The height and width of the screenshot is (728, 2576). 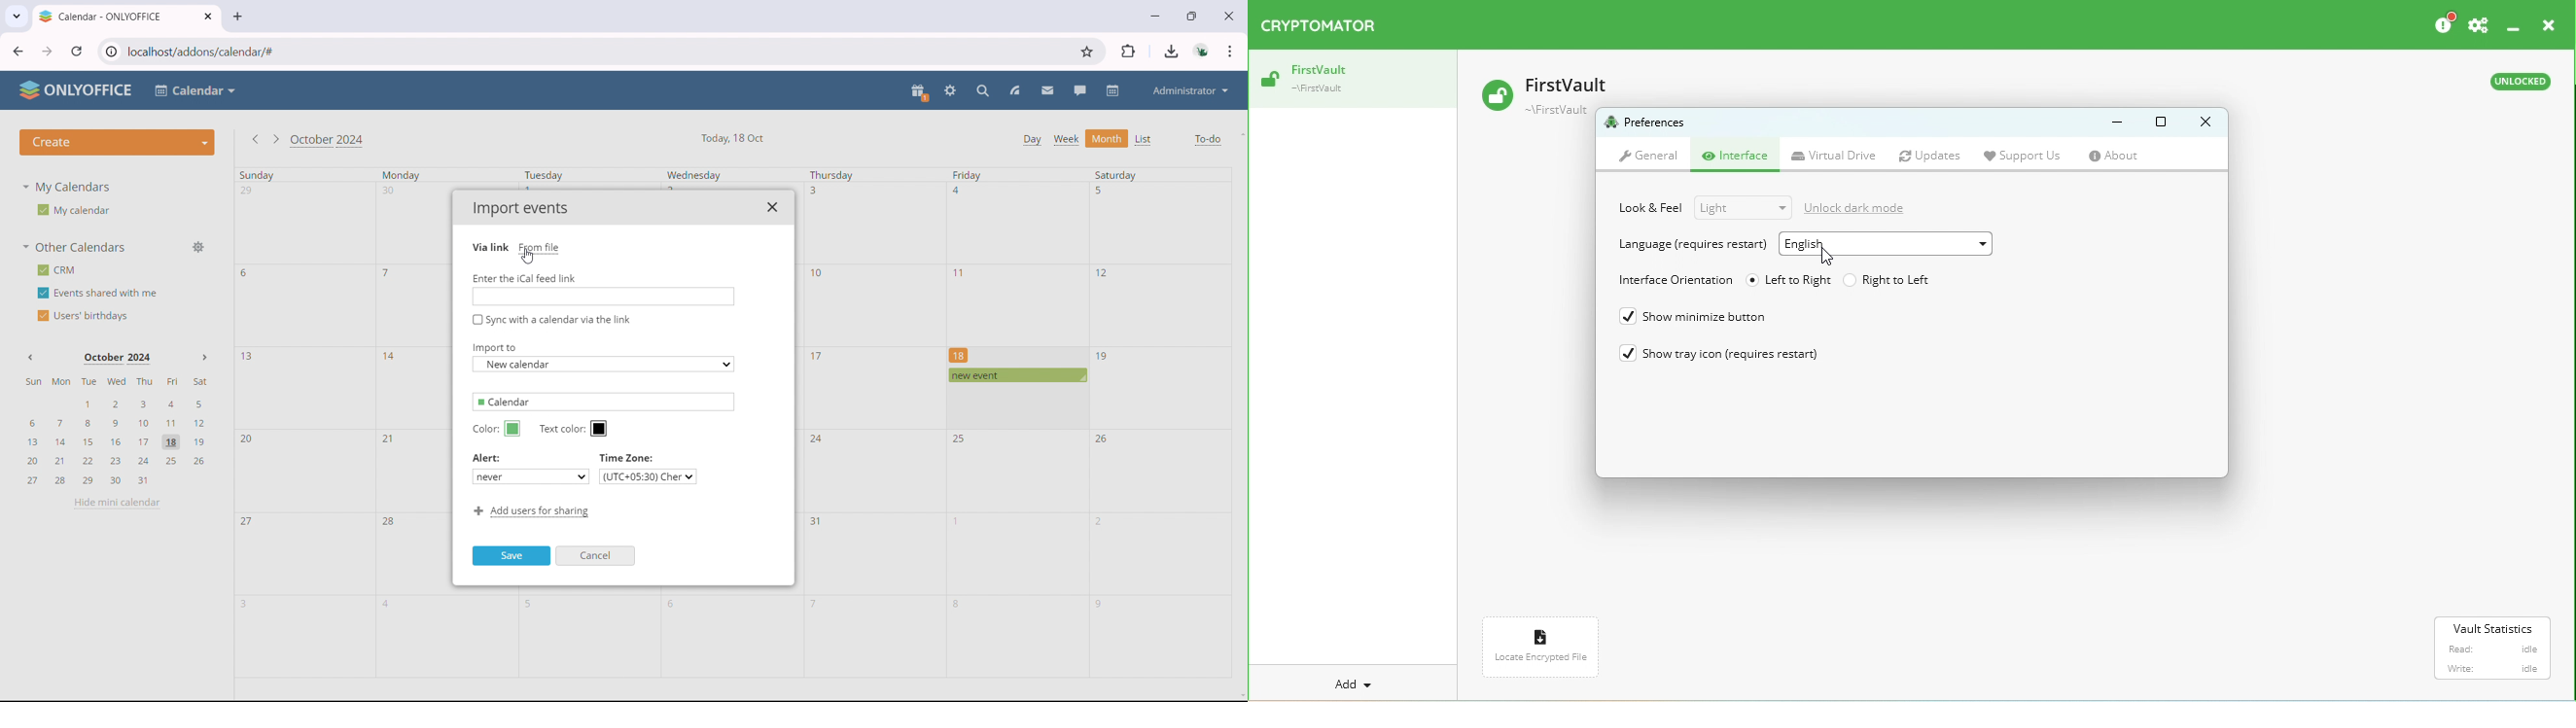 I want to click on Import events, so click(x=519, y=209).